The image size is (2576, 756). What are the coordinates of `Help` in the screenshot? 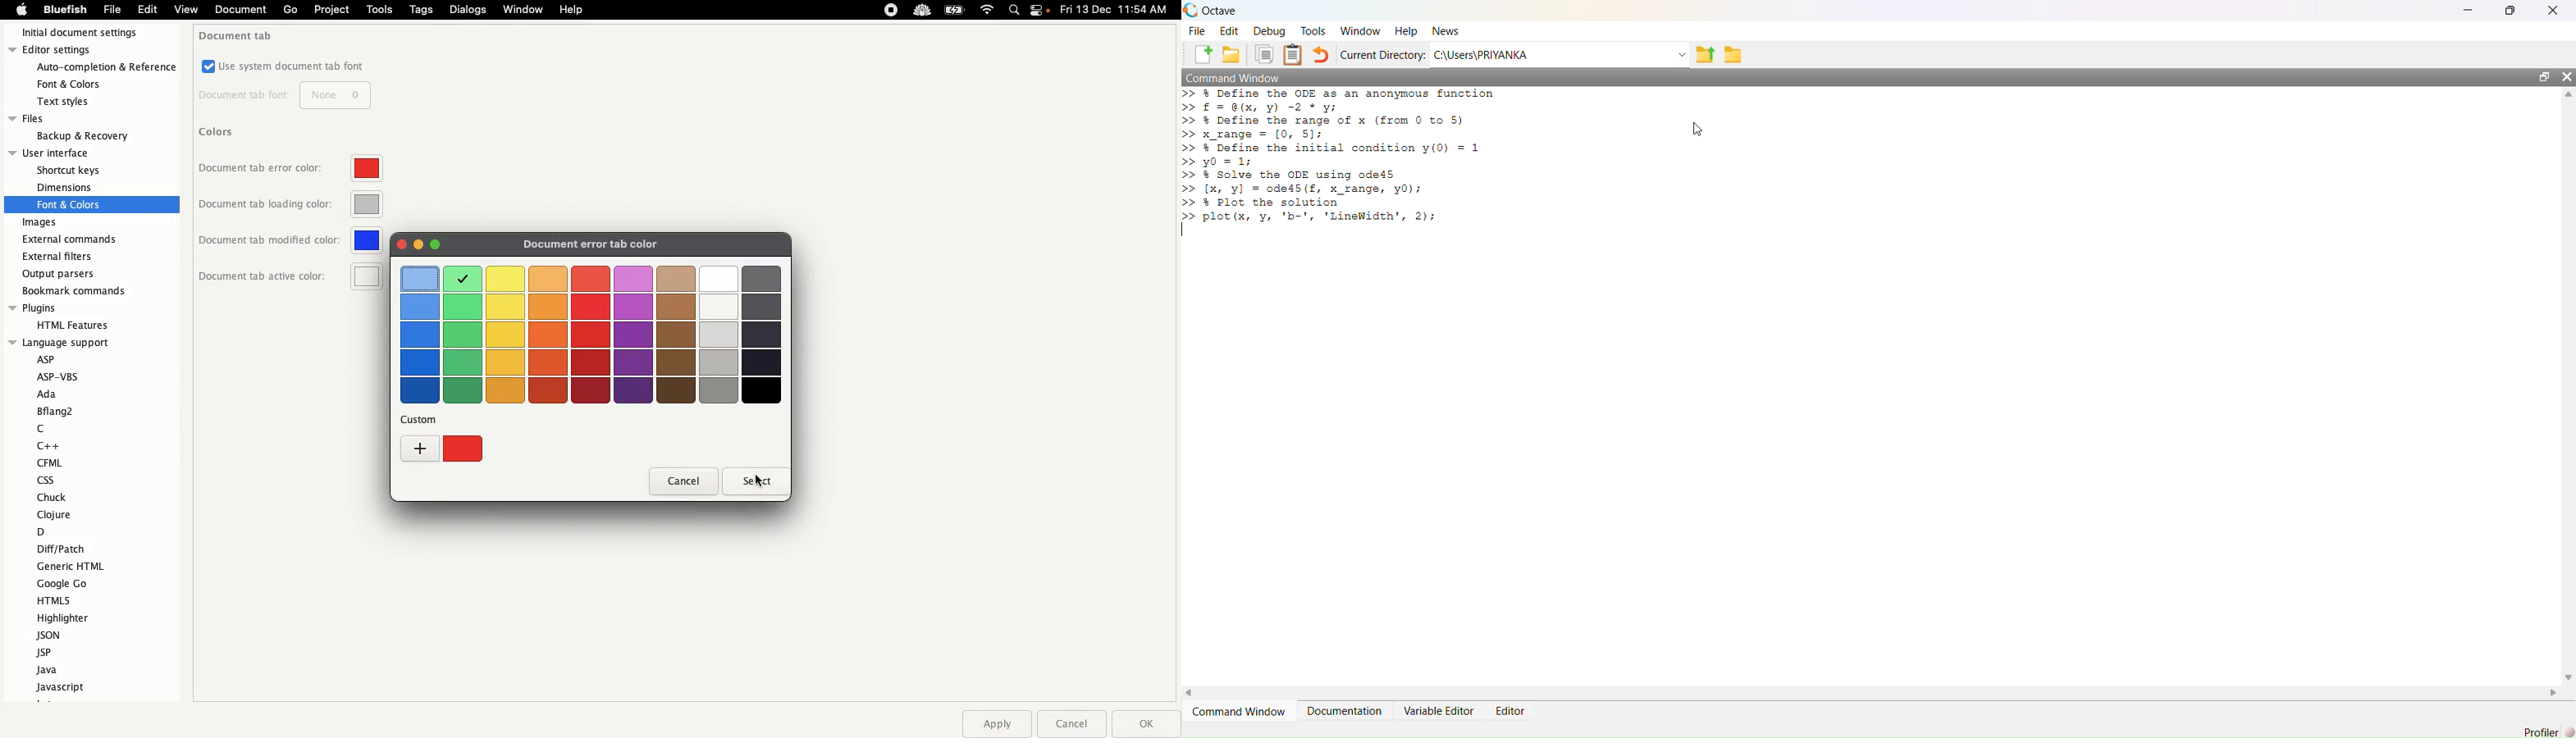 It's located at (1406, 31).